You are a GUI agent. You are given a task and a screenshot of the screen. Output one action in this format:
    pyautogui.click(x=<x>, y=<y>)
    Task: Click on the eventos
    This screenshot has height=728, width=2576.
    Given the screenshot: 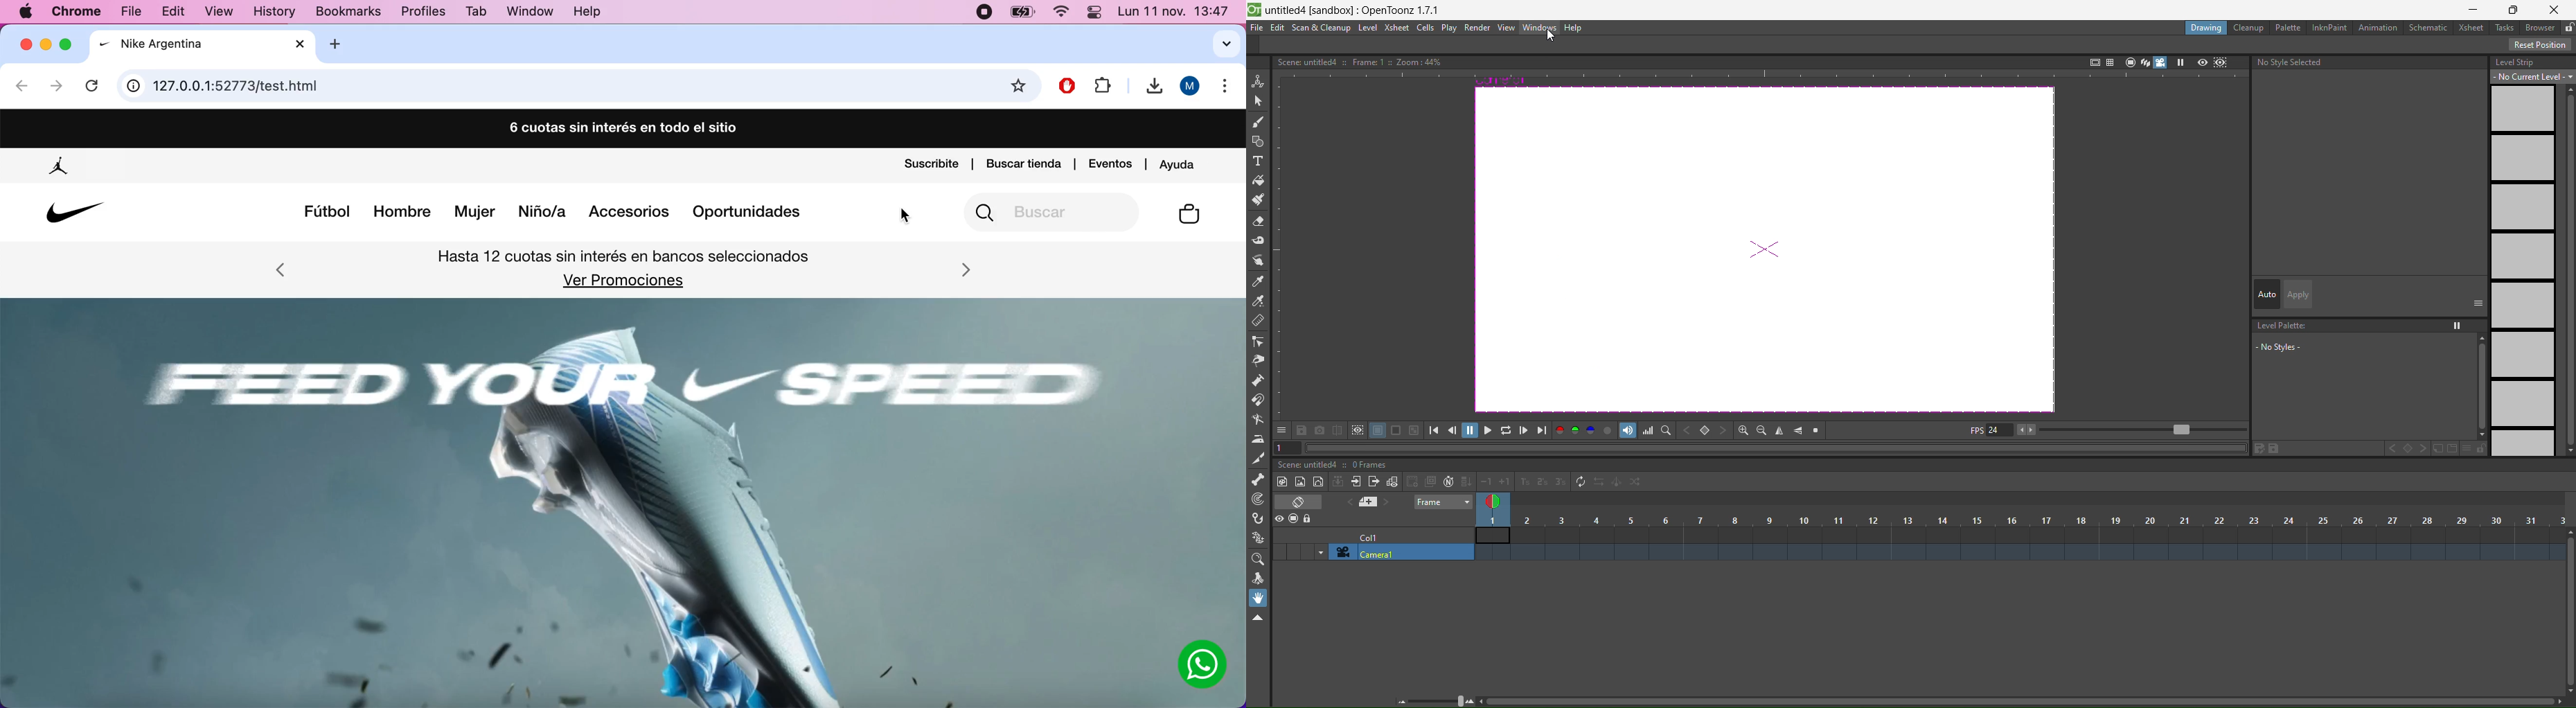 What is the action you would take?
    pyautogui.click(x=1111, y=162)
    